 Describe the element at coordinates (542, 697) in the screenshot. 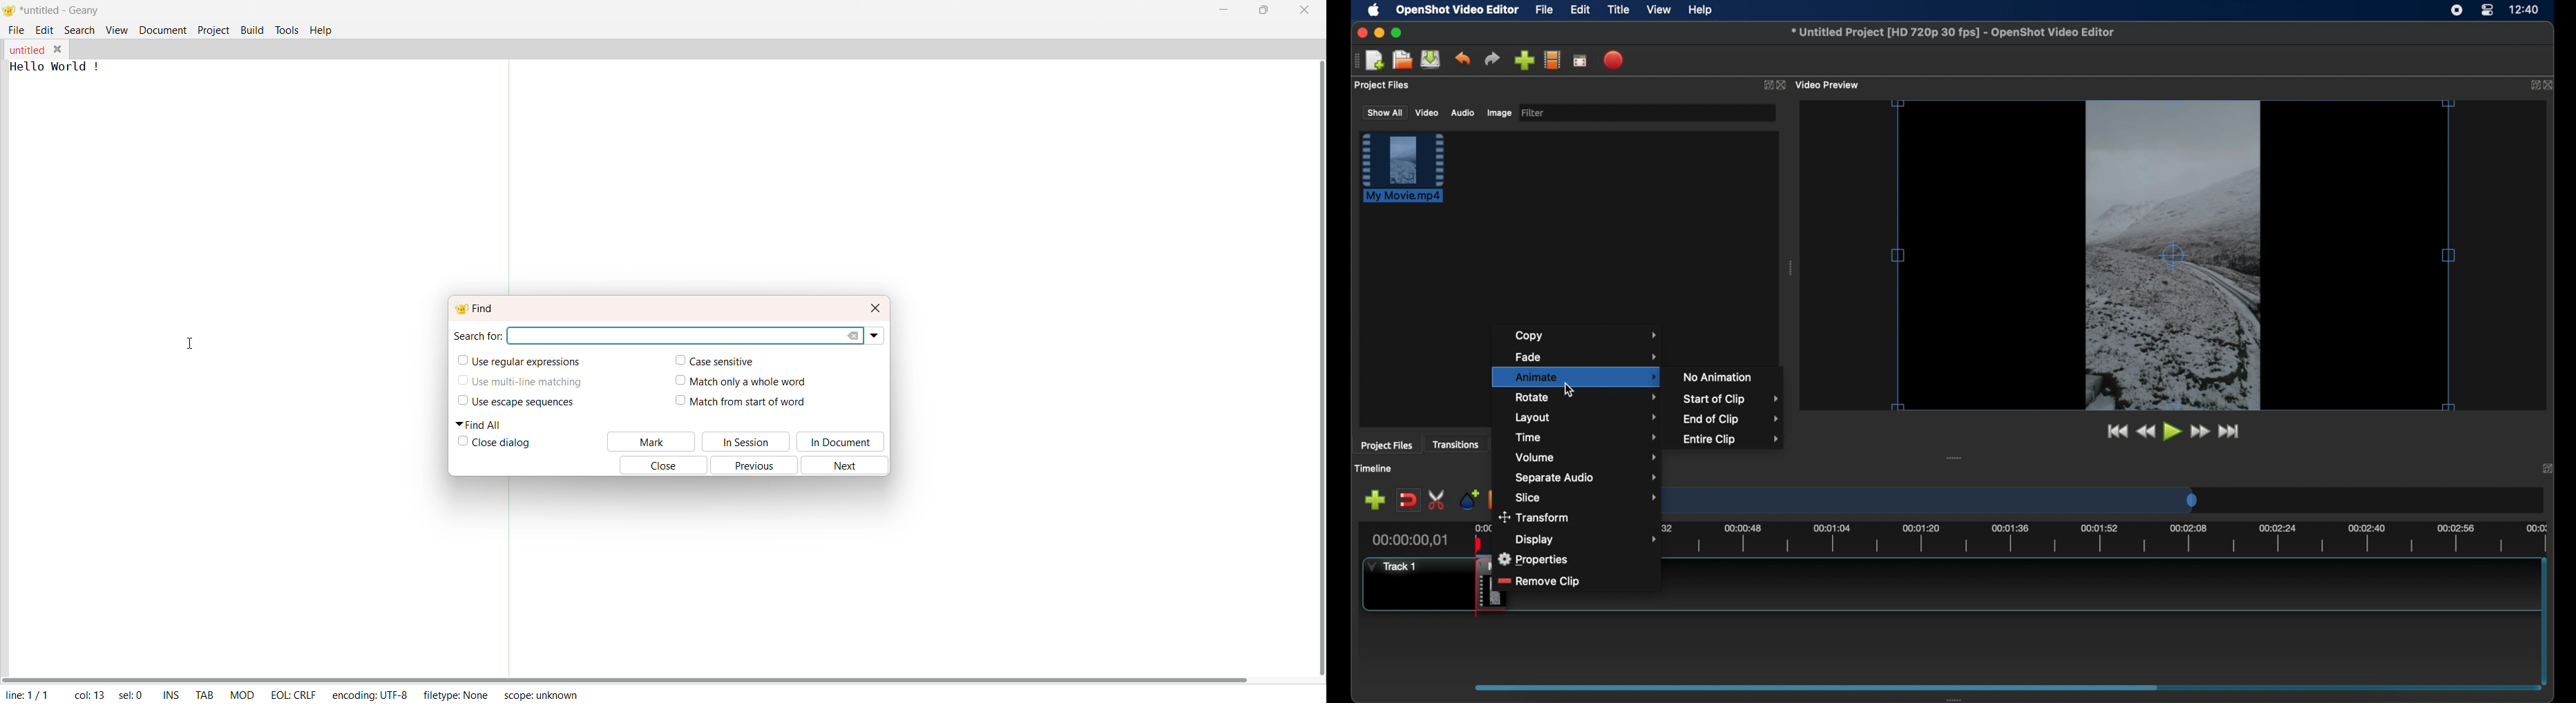

I see `Script Unknown` at that location.